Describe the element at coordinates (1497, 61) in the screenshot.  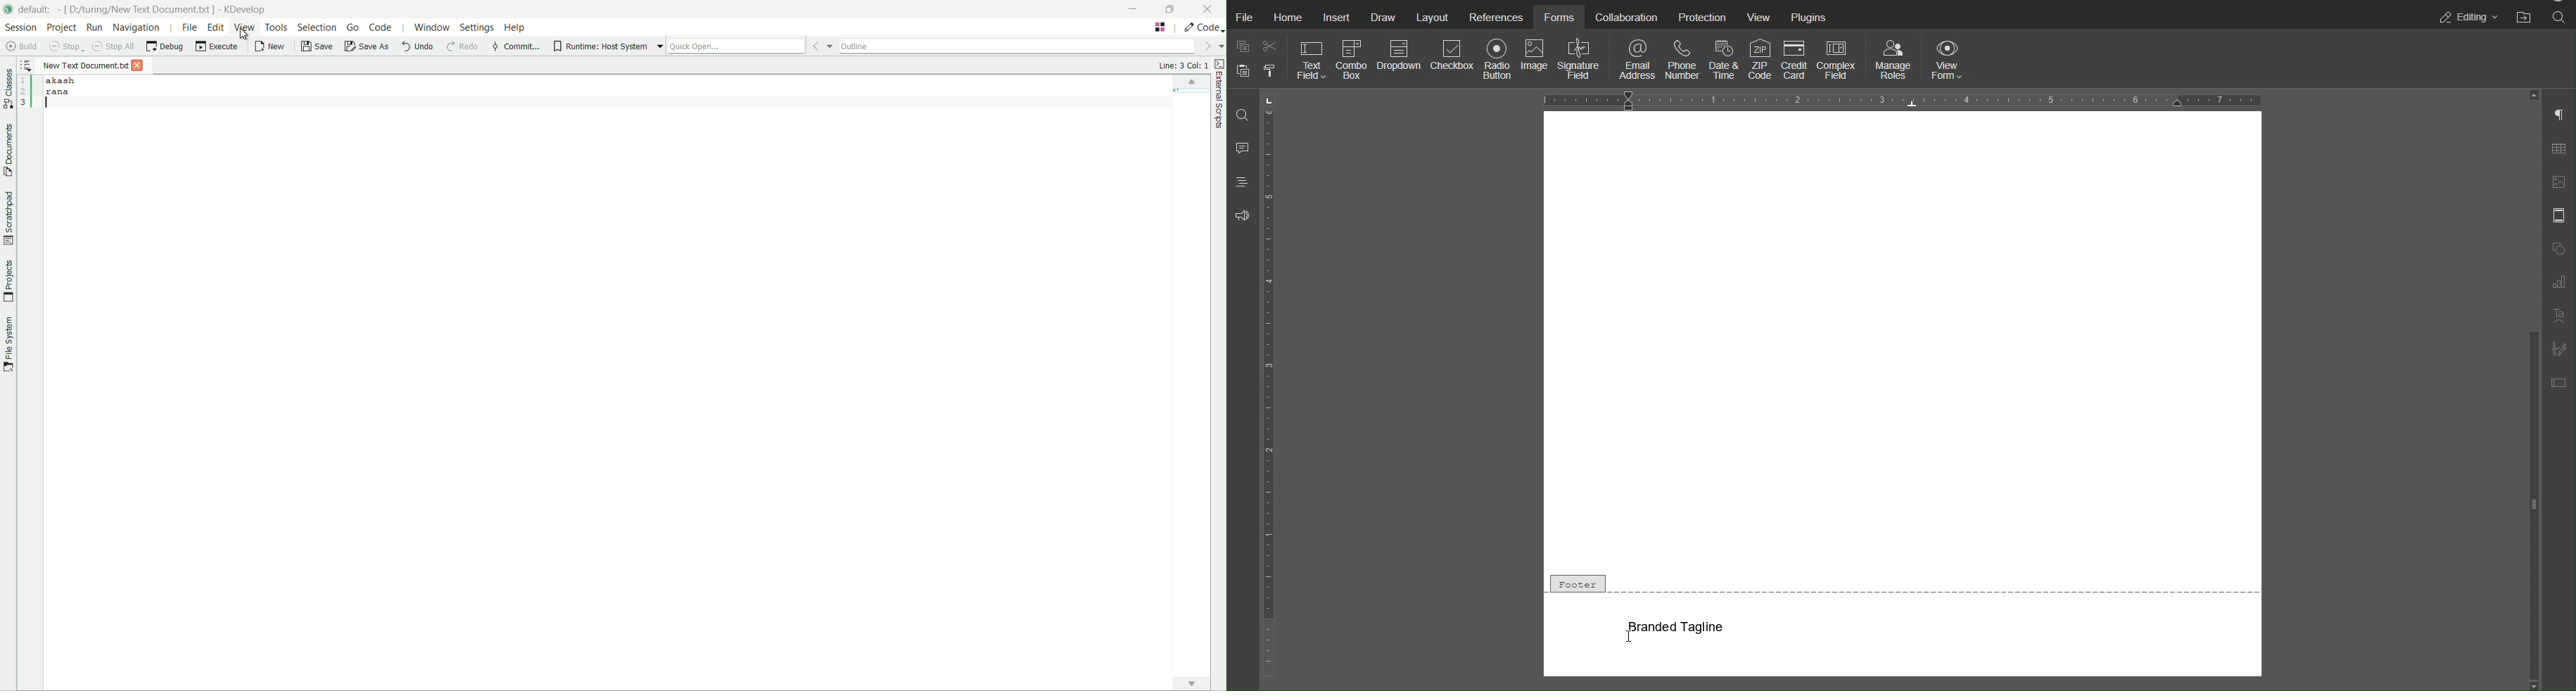
I see `Radio Button` at that location.